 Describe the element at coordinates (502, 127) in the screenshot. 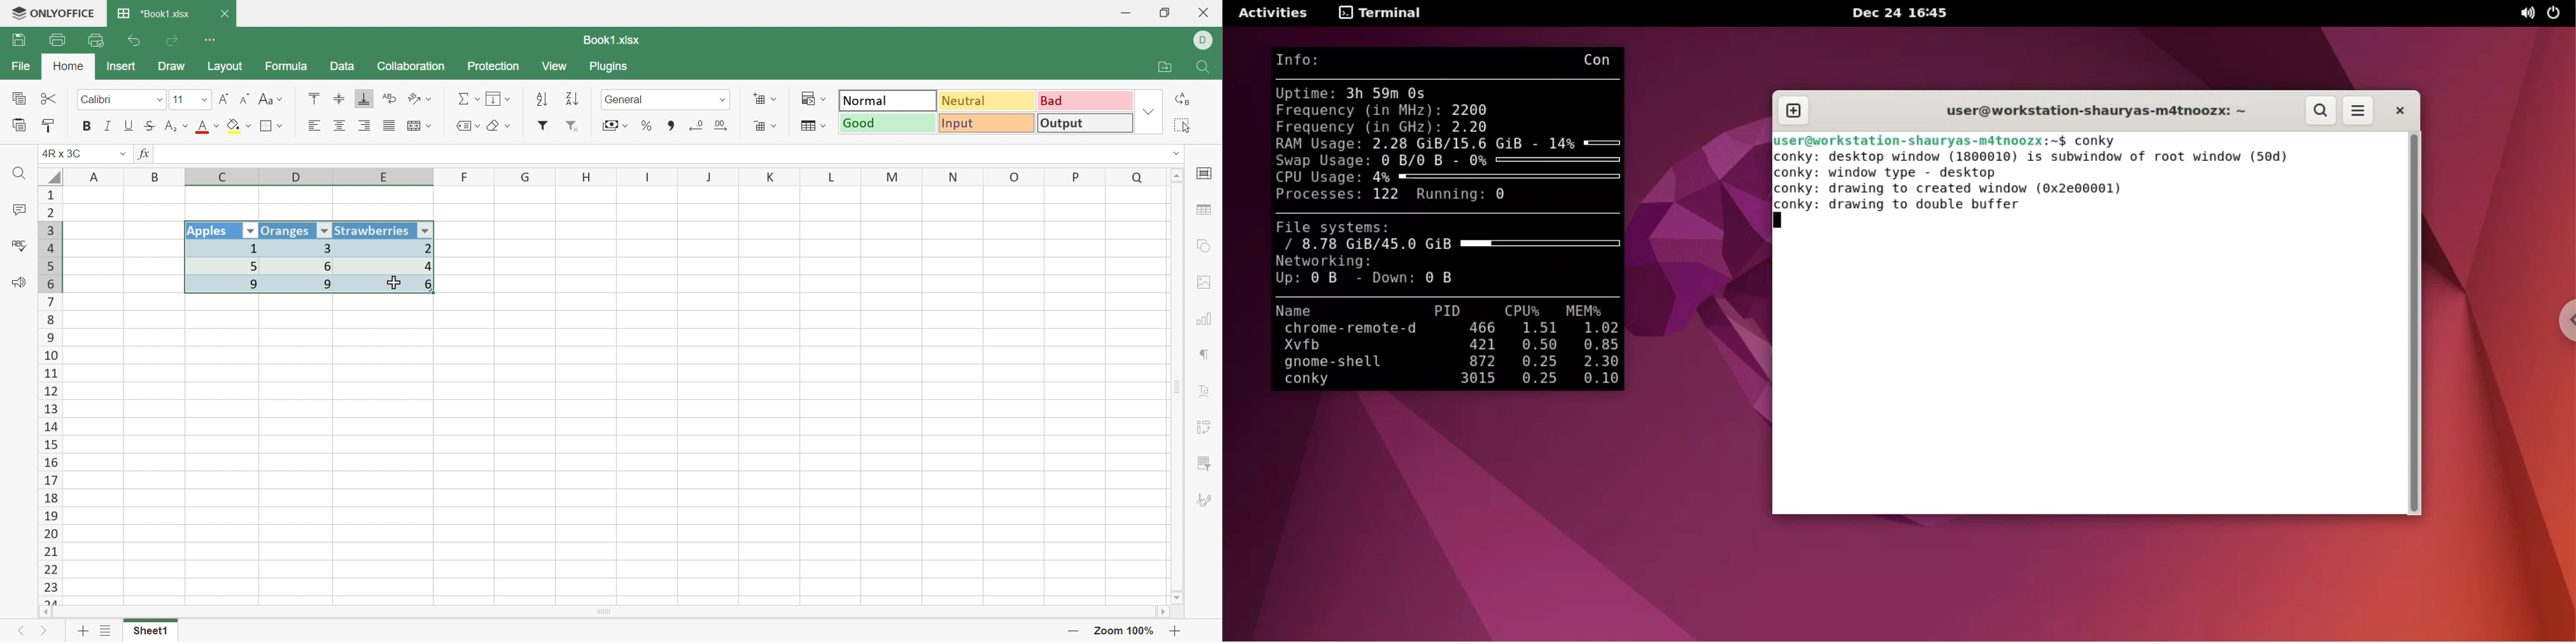

I see `Clear` at that location.